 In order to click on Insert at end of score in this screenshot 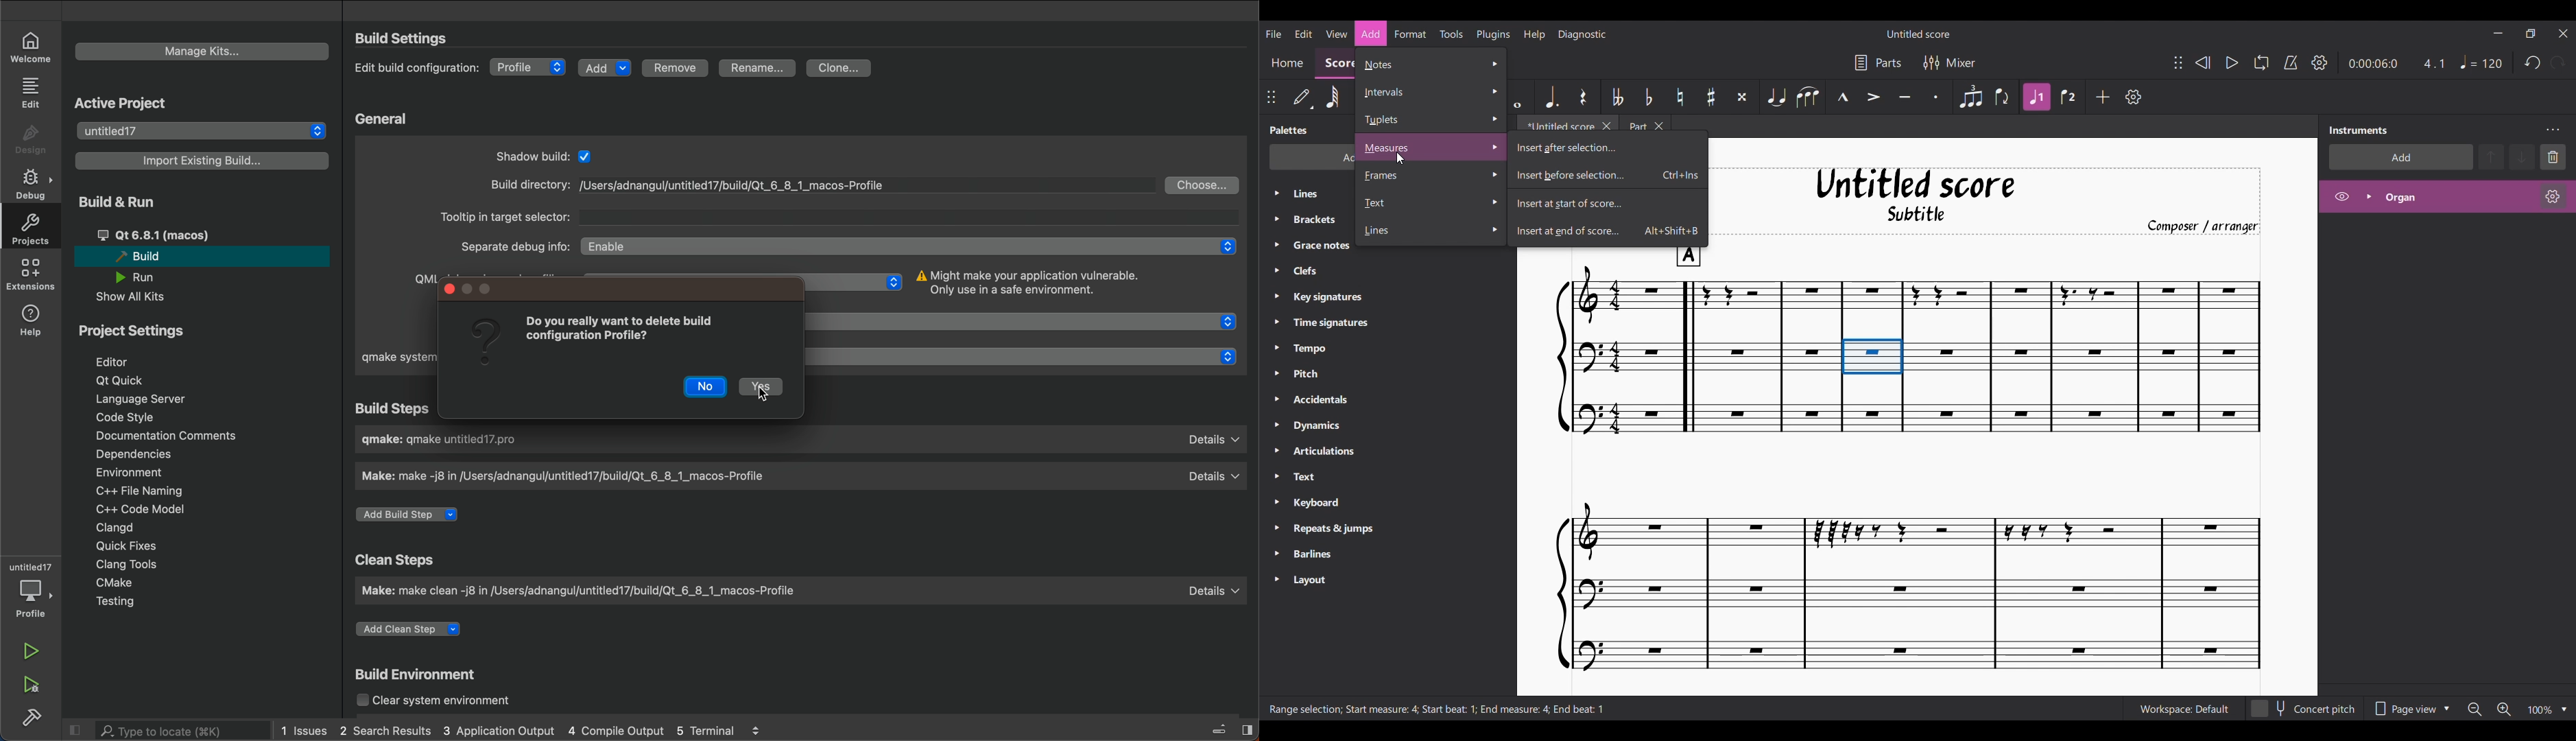, I will do `click(1608, 233)`.